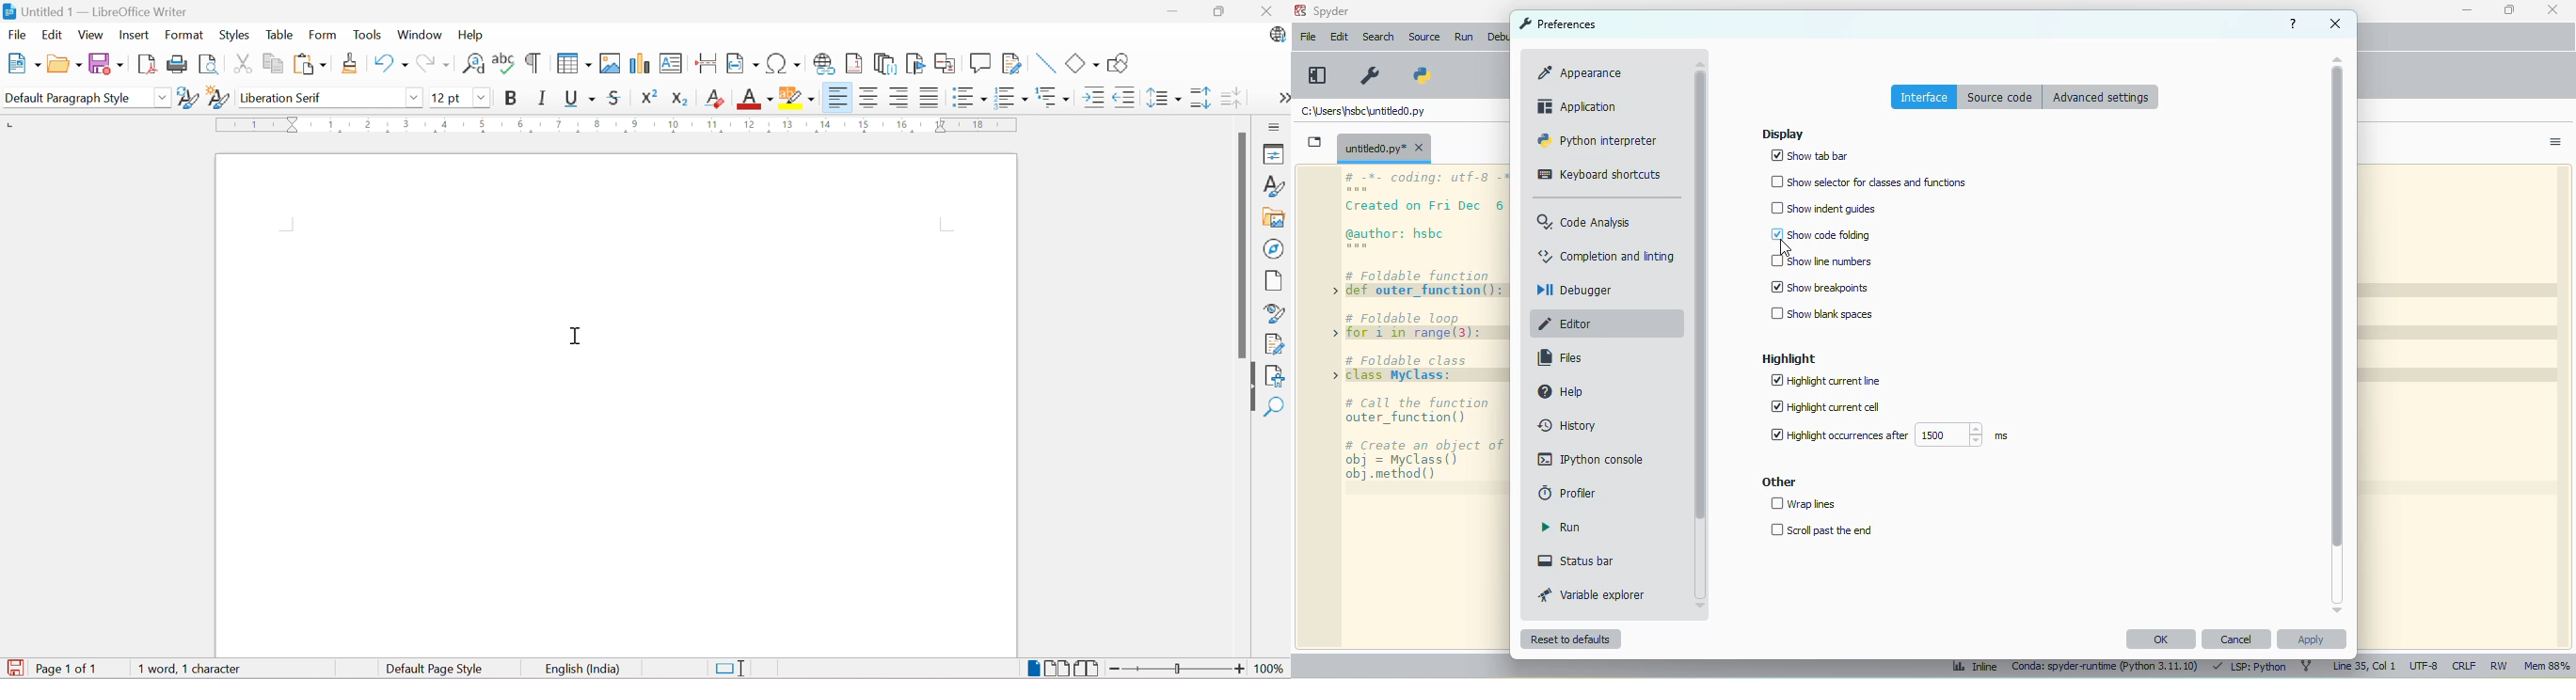 This screenshot has height=700, width=2576. Describe the element at coordinates (1784, 247) in the screenshot. I see `cursor` at that location.